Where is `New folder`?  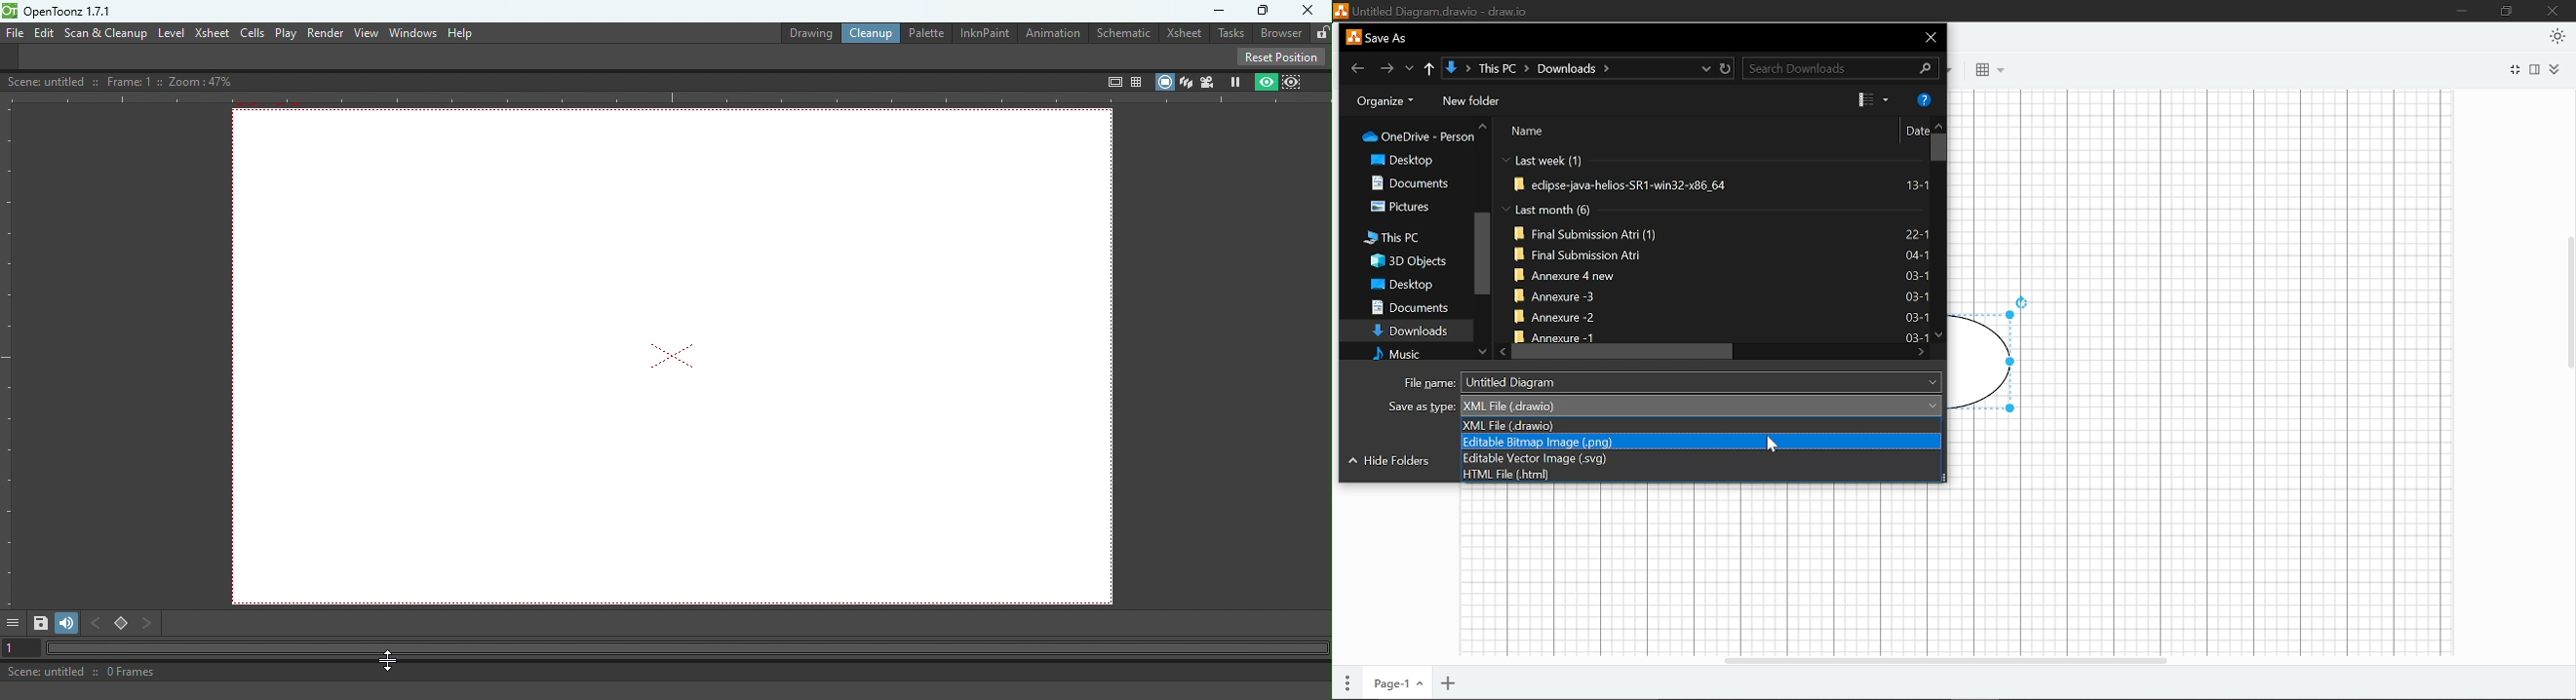 New folder is located at coordinates (1471, 101).